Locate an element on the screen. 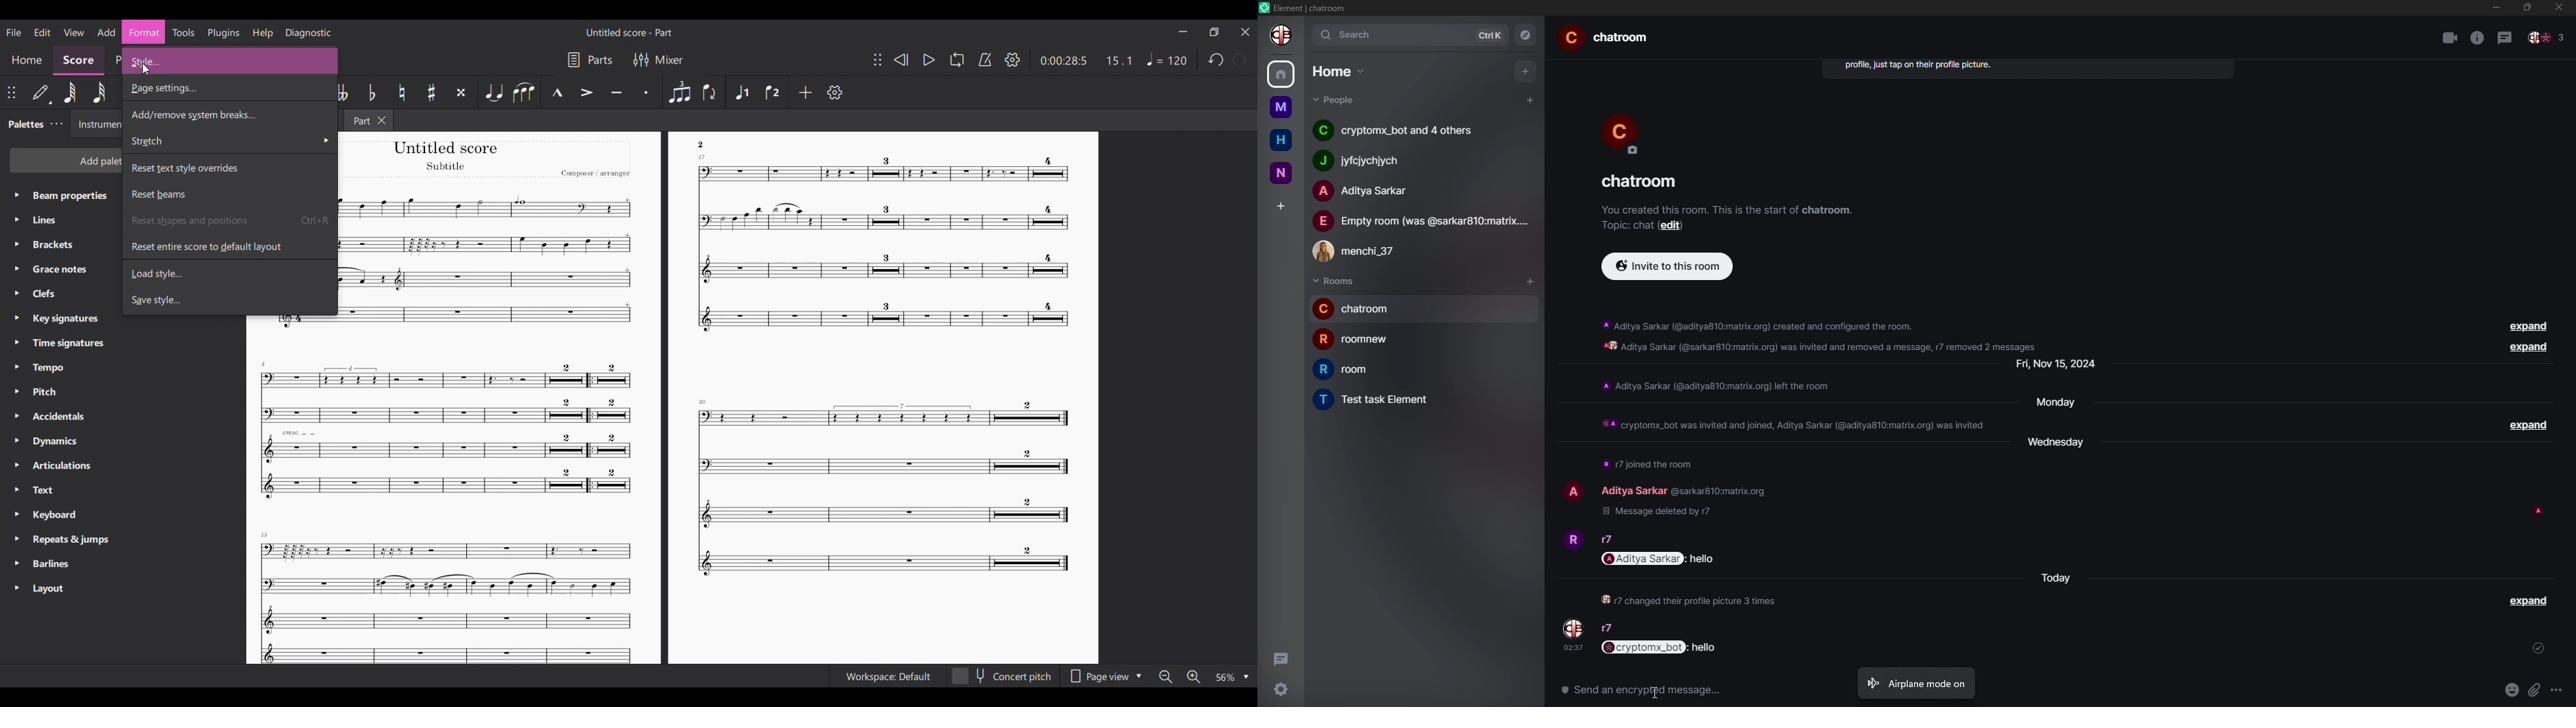  day is located at coordinates (2058, 404).